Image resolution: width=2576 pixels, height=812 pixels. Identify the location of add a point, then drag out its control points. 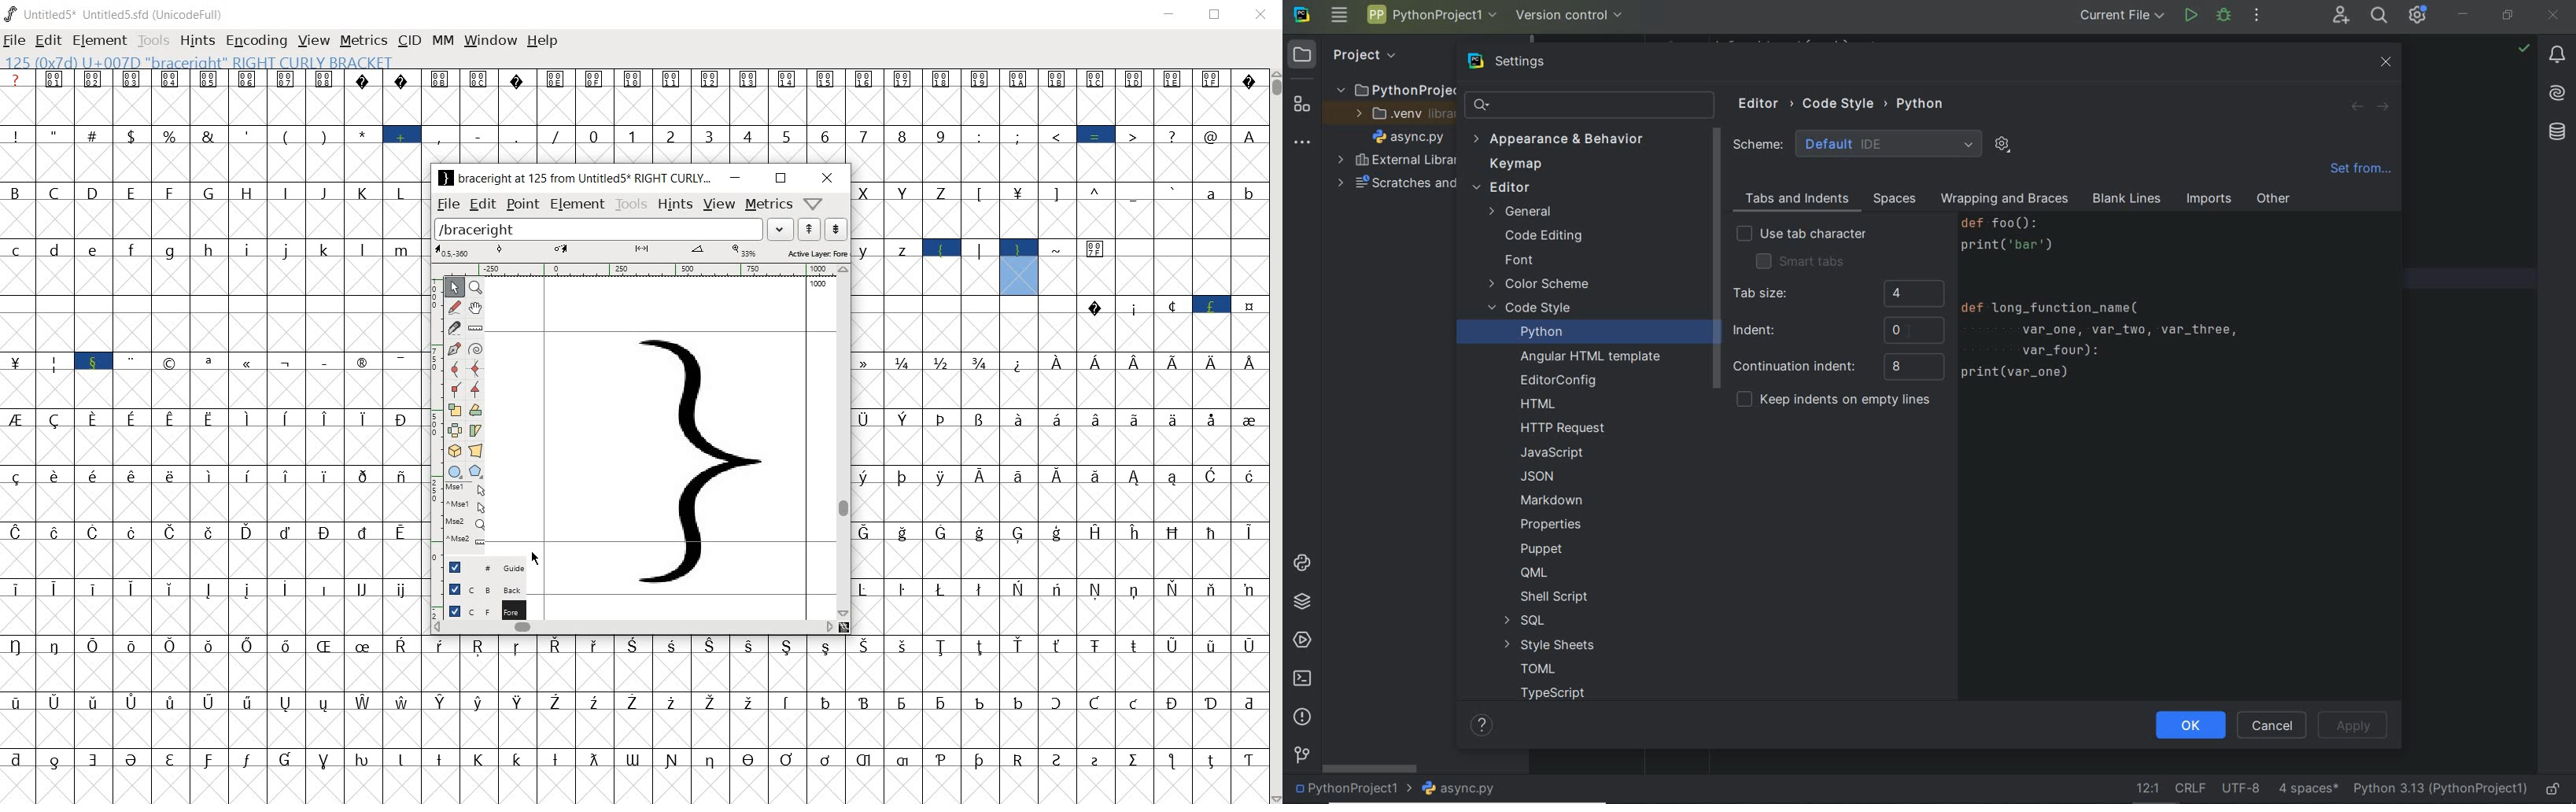
(452, 350).